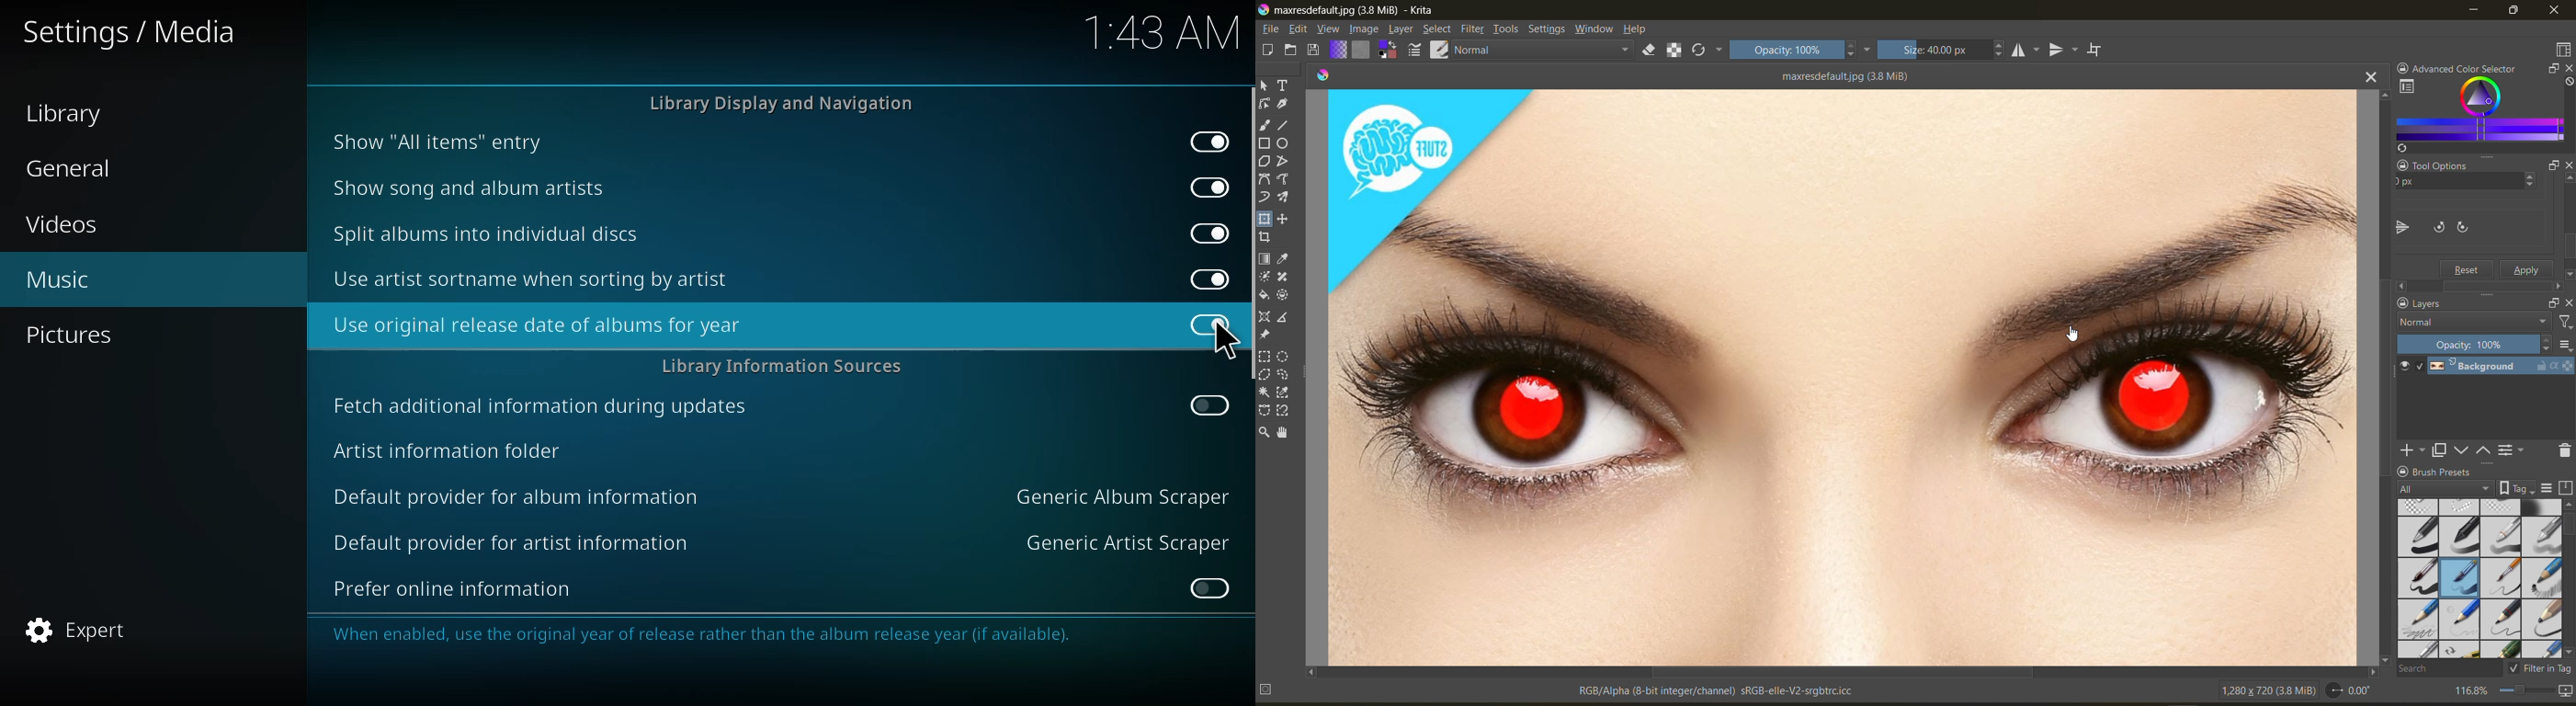 The width and height of the screenshot is (2576, 728). Describe the element at coordinates (1473, 30) in the screenshot. I see `filters` at that location.